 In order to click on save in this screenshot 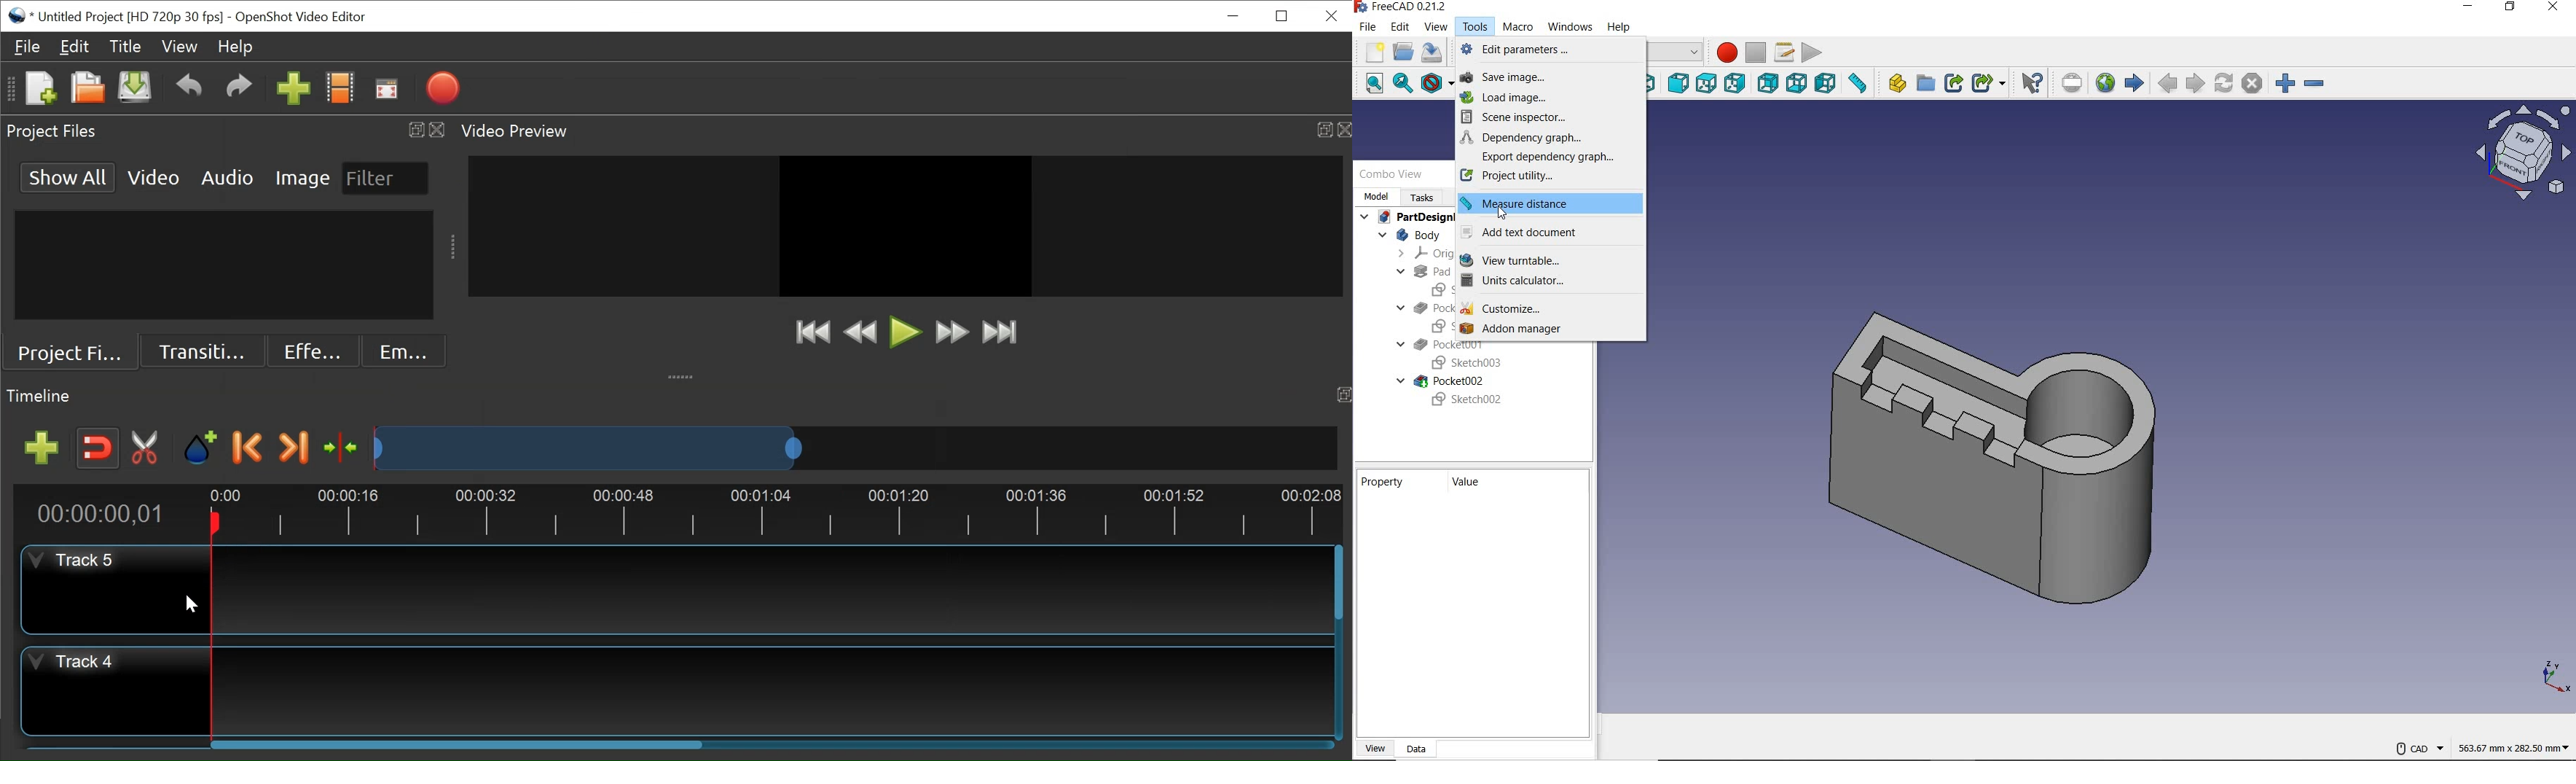, I will do `click(1434, 55)`.